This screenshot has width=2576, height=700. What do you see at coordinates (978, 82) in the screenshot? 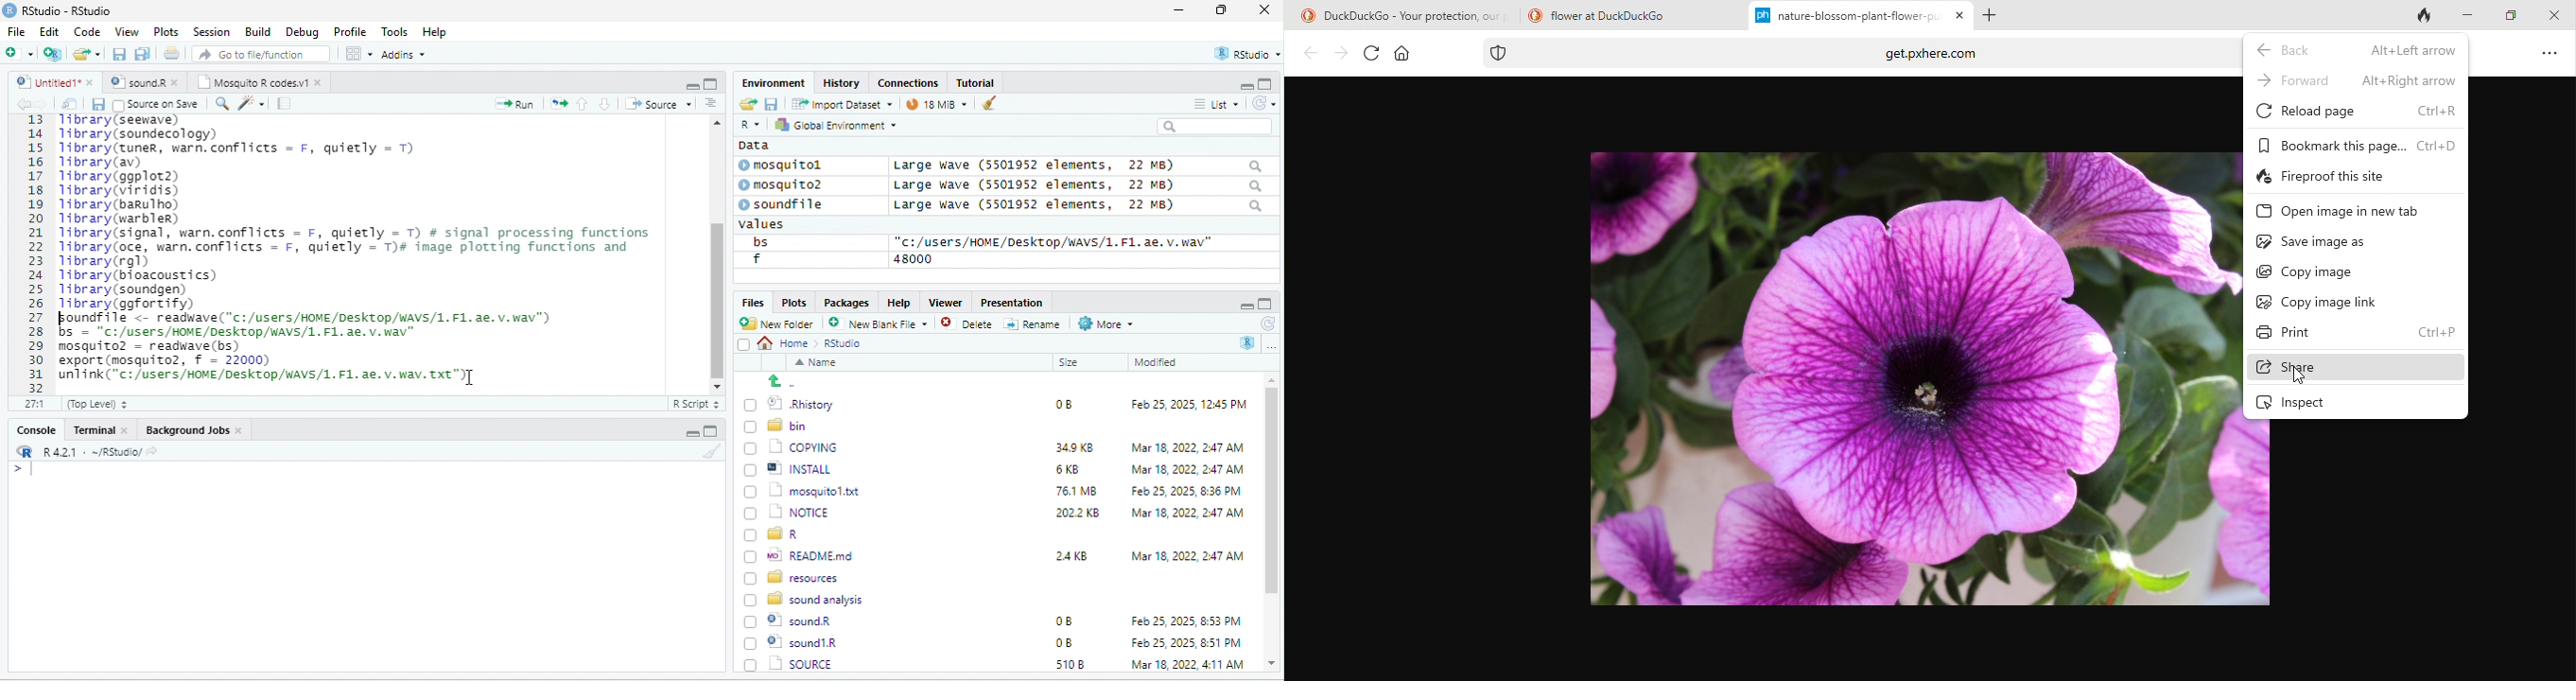
I see `Tutorial` at bounding box center [978, 82].